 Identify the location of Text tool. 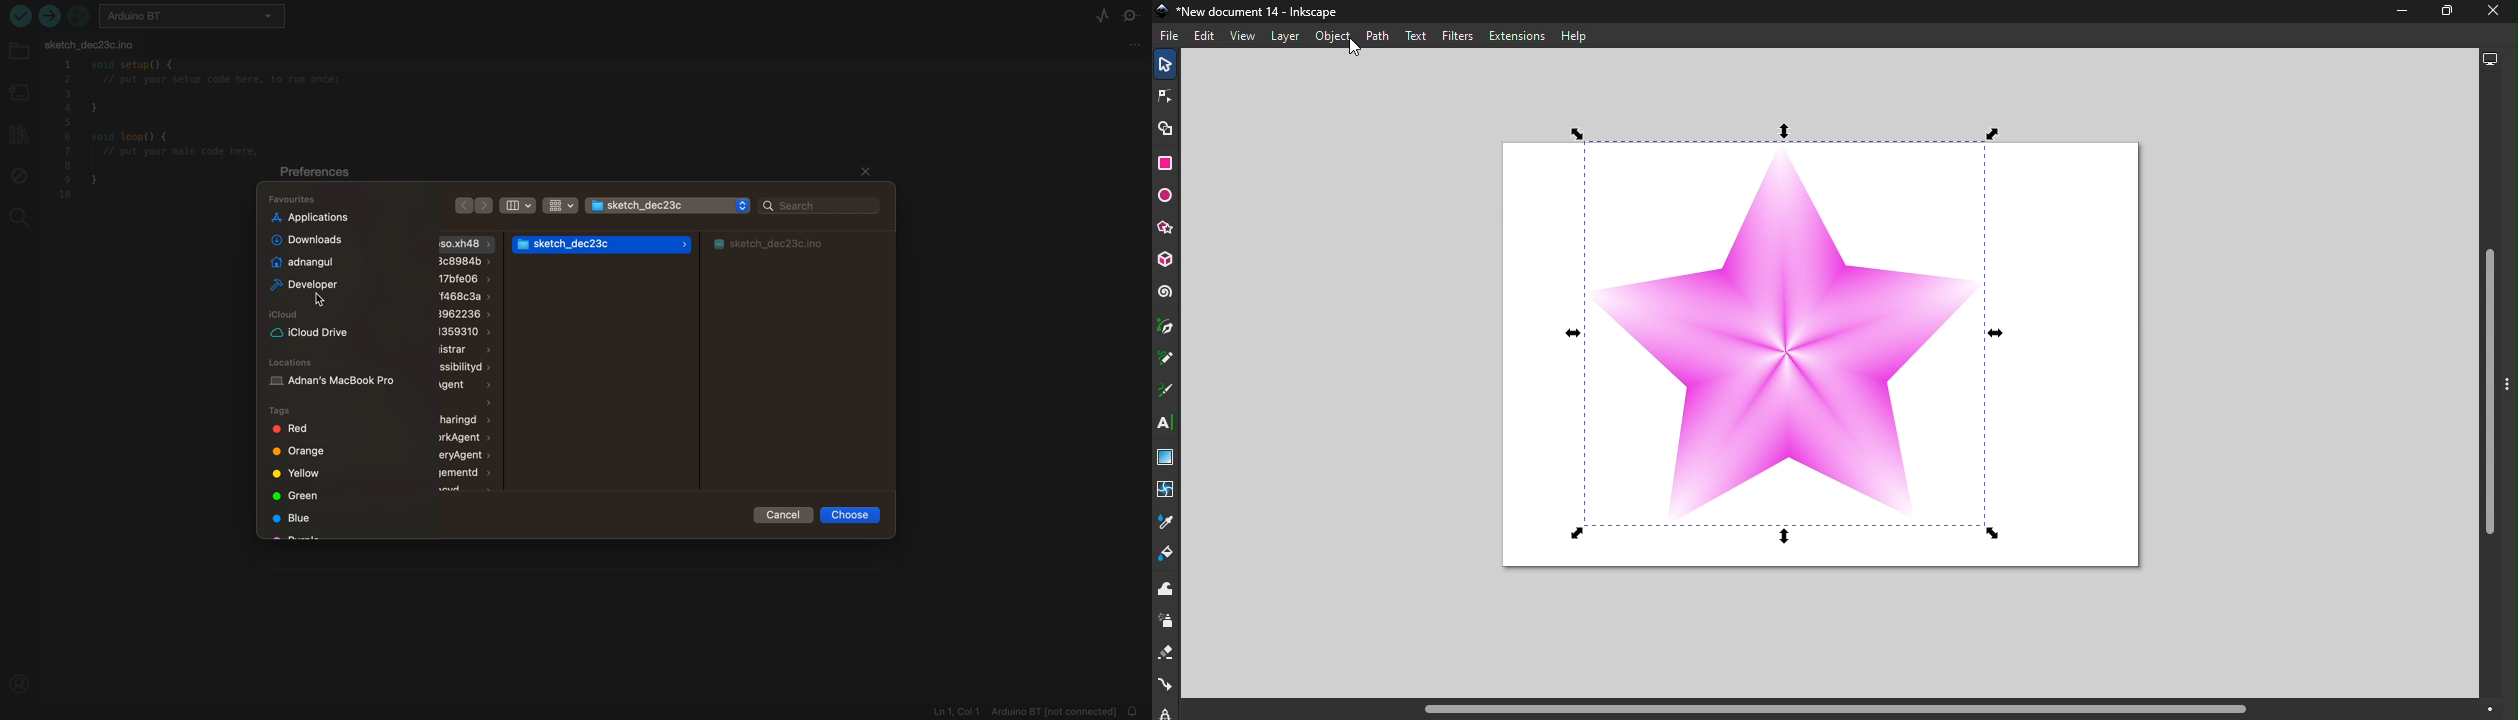
(1167, 423).